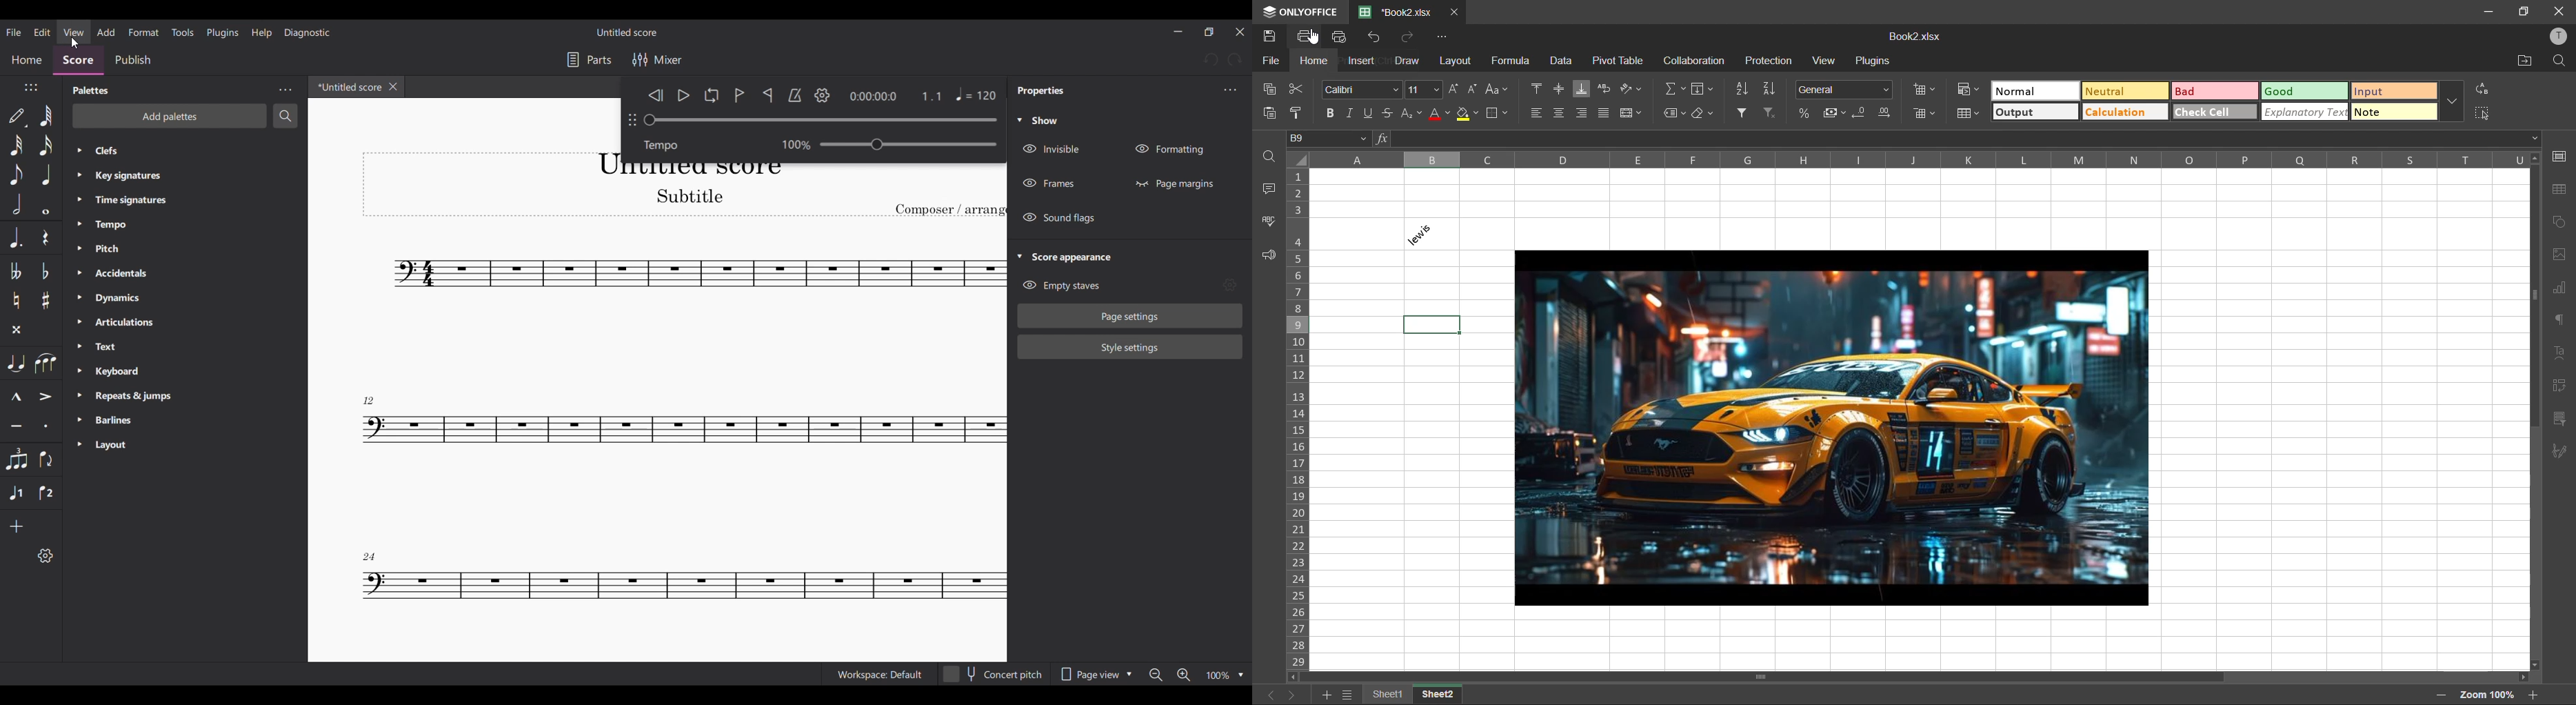 Image resolution: width=2576 pixels, height=728 pixels. What do you see at coordinates (2559, 257) in the screenshot?
I see `images` at bounding box center [2559, 257].